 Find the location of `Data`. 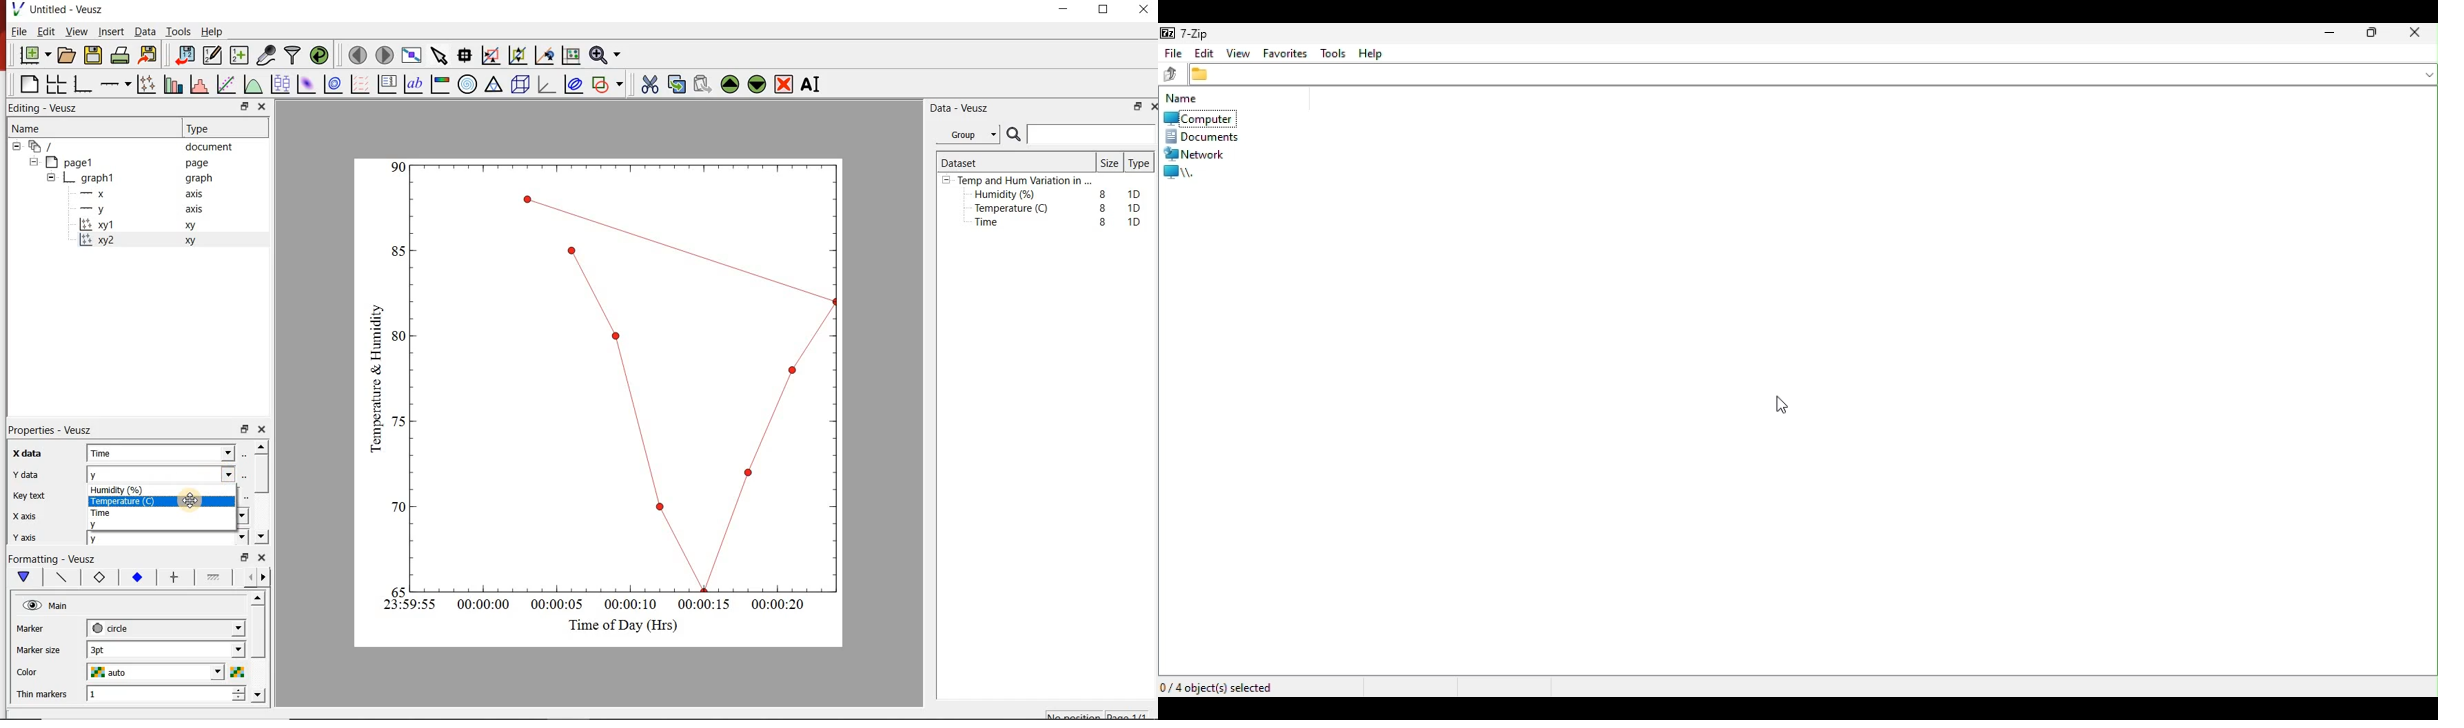

Data is located at coordinates (142, 32).